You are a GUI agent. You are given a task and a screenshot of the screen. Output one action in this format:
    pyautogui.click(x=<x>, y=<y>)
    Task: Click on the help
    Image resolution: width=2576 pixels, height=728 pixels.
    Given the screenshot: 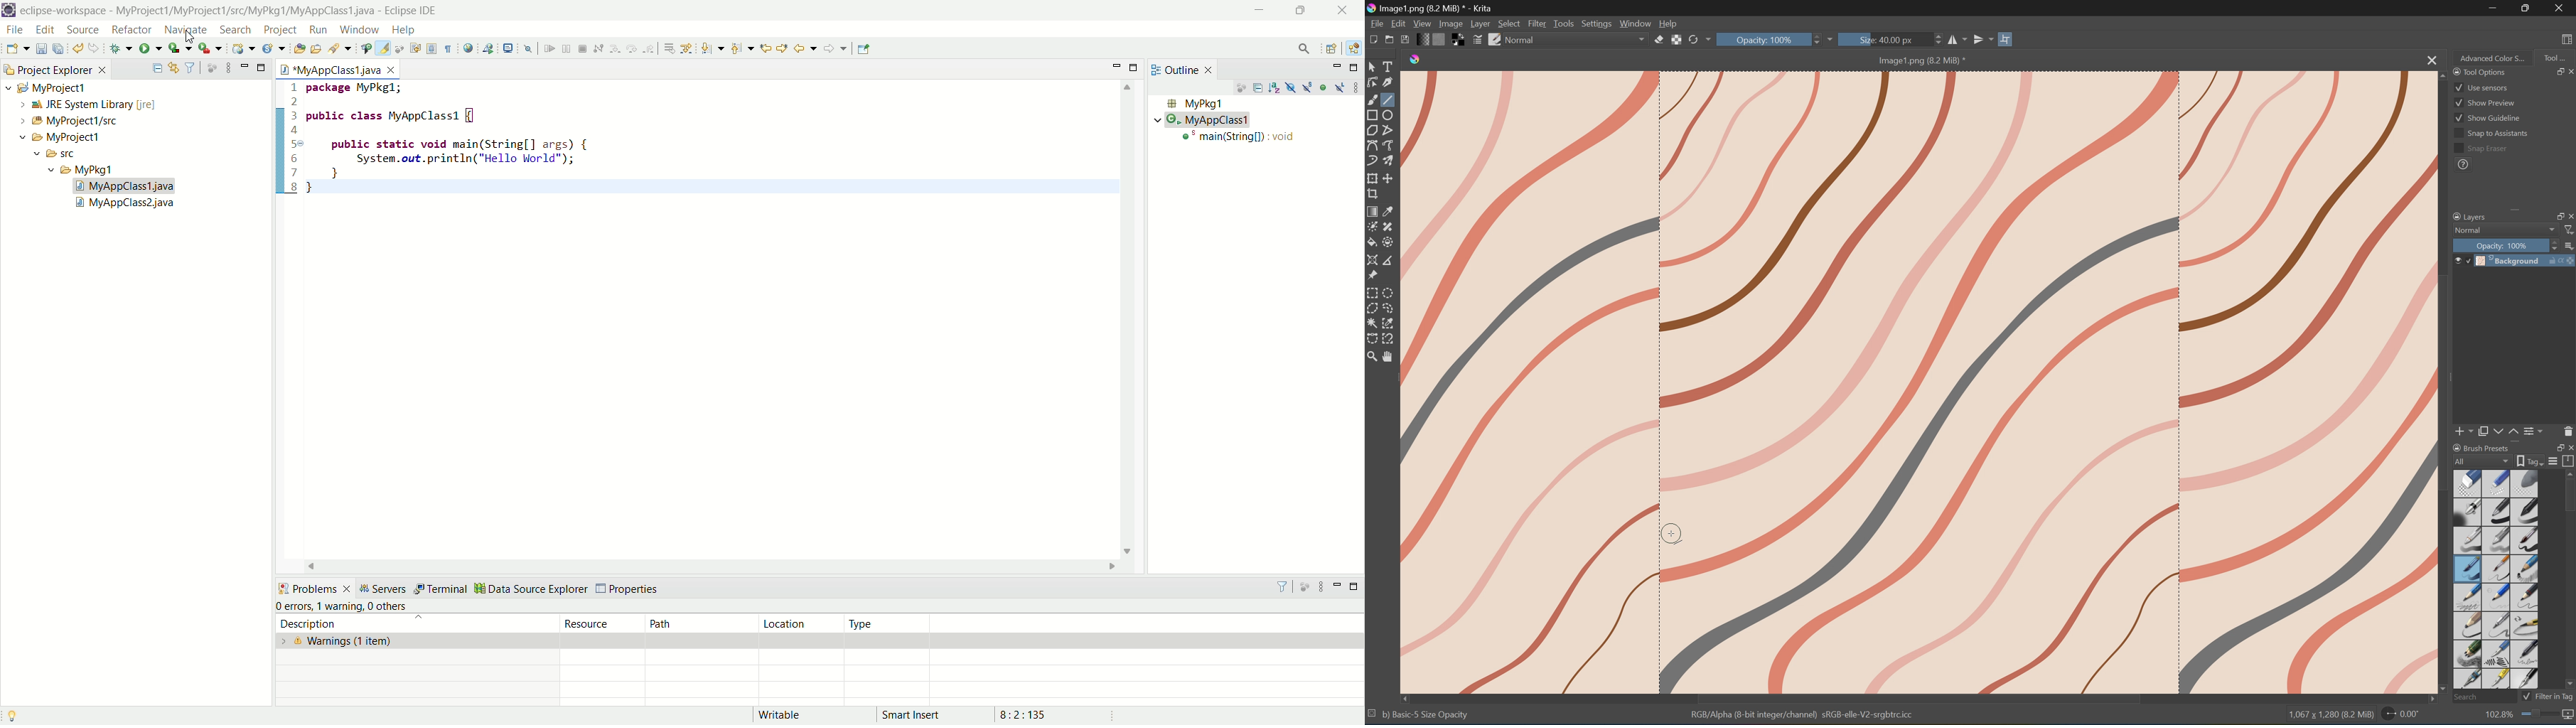 What is the action you would take?
    pyautogui.click(x=402, y=31)
    